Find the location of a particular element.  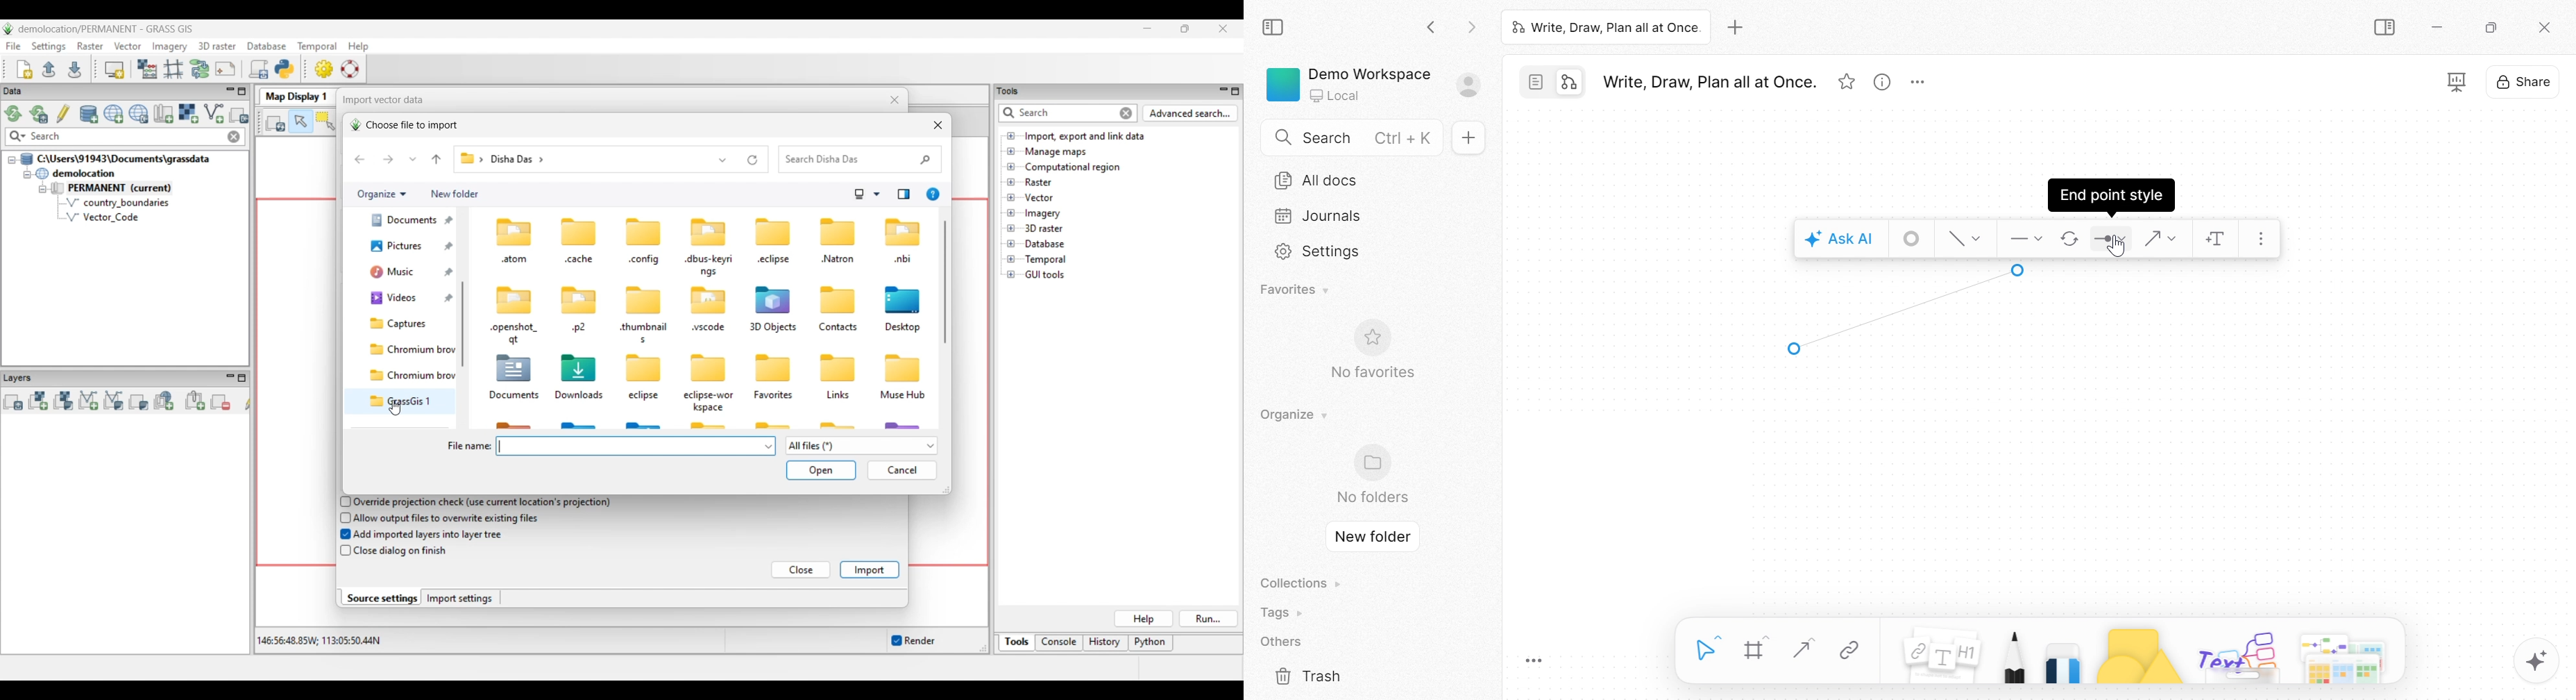

Demo Workspace is located at coordinates (1368, 72).